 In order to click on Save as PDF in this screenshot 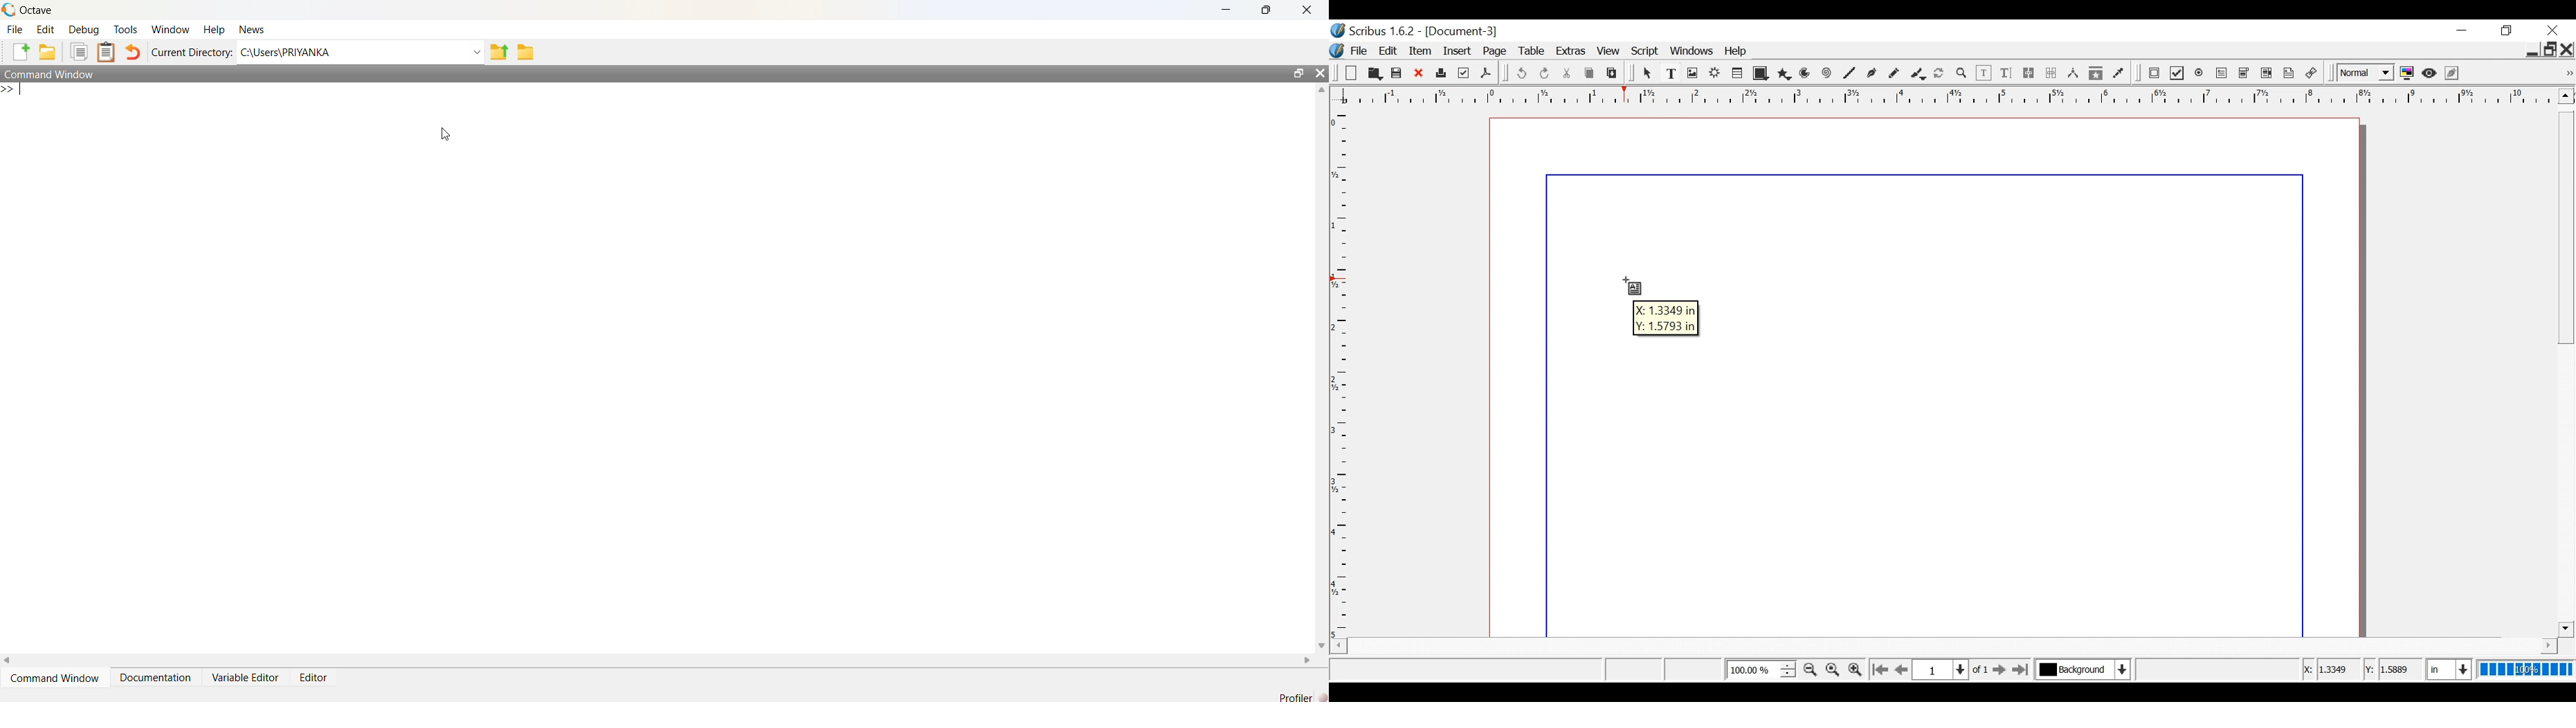, I will do `click(1487, 72)`.